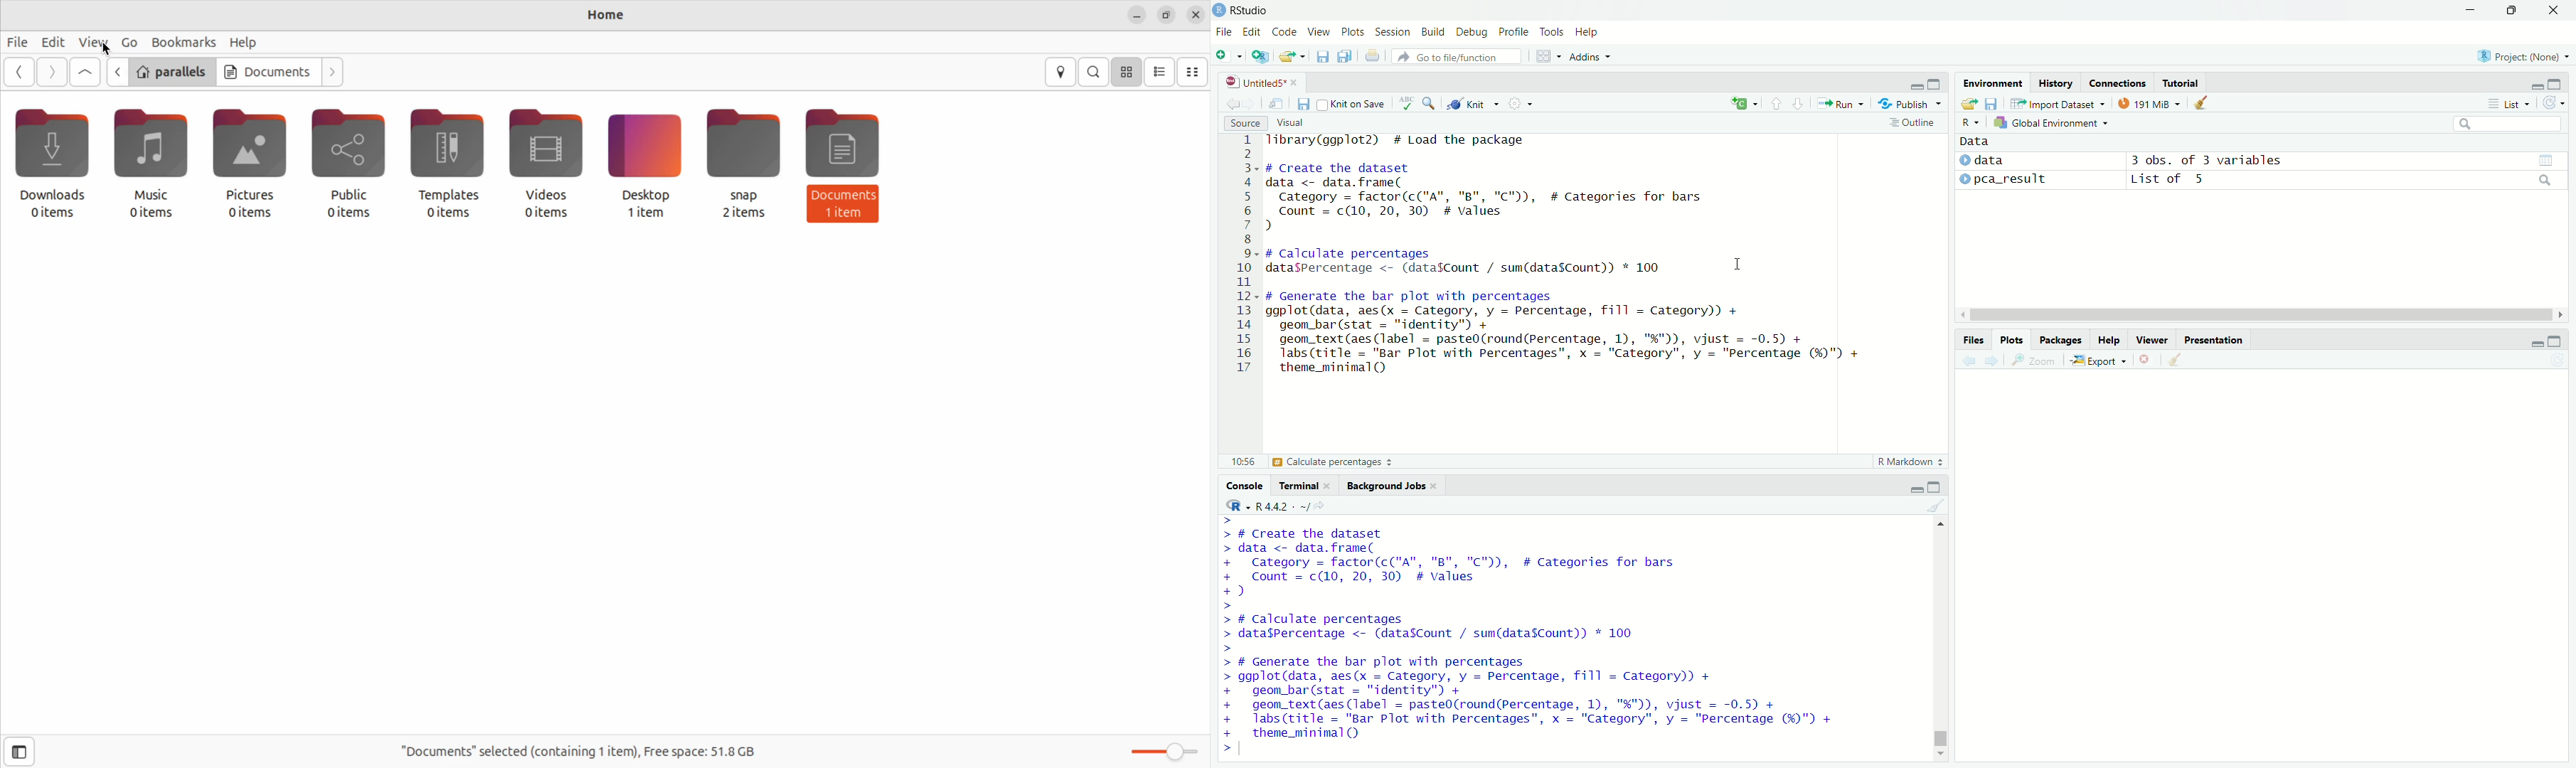 This screenshot has width=2576, height=784. Describe the element at coordinates (1976, 141) in the screenshot. I see `data` at that location.